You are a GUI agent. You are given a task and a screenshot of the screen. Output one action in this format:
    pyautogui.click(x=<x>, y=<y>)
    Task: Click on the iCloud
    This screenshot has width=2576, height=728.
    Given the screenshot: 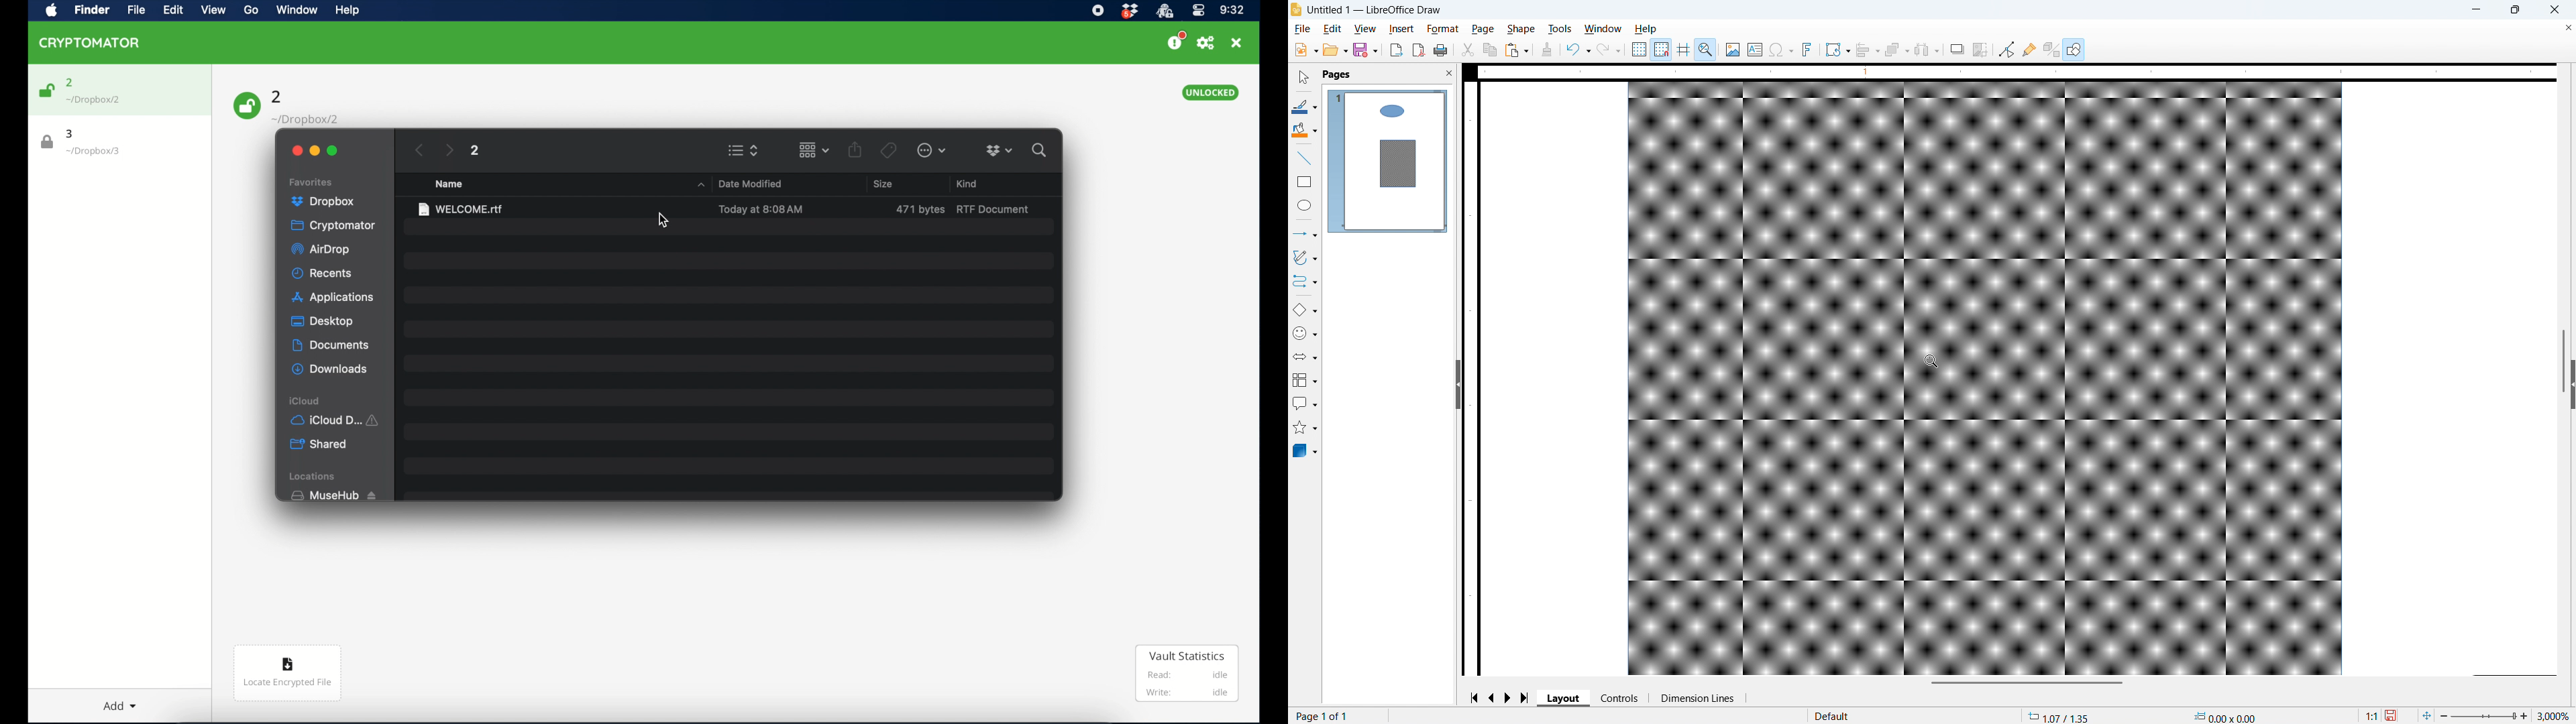 What is the action you would take?
    pyautogui.click(x=304, y=400)
    